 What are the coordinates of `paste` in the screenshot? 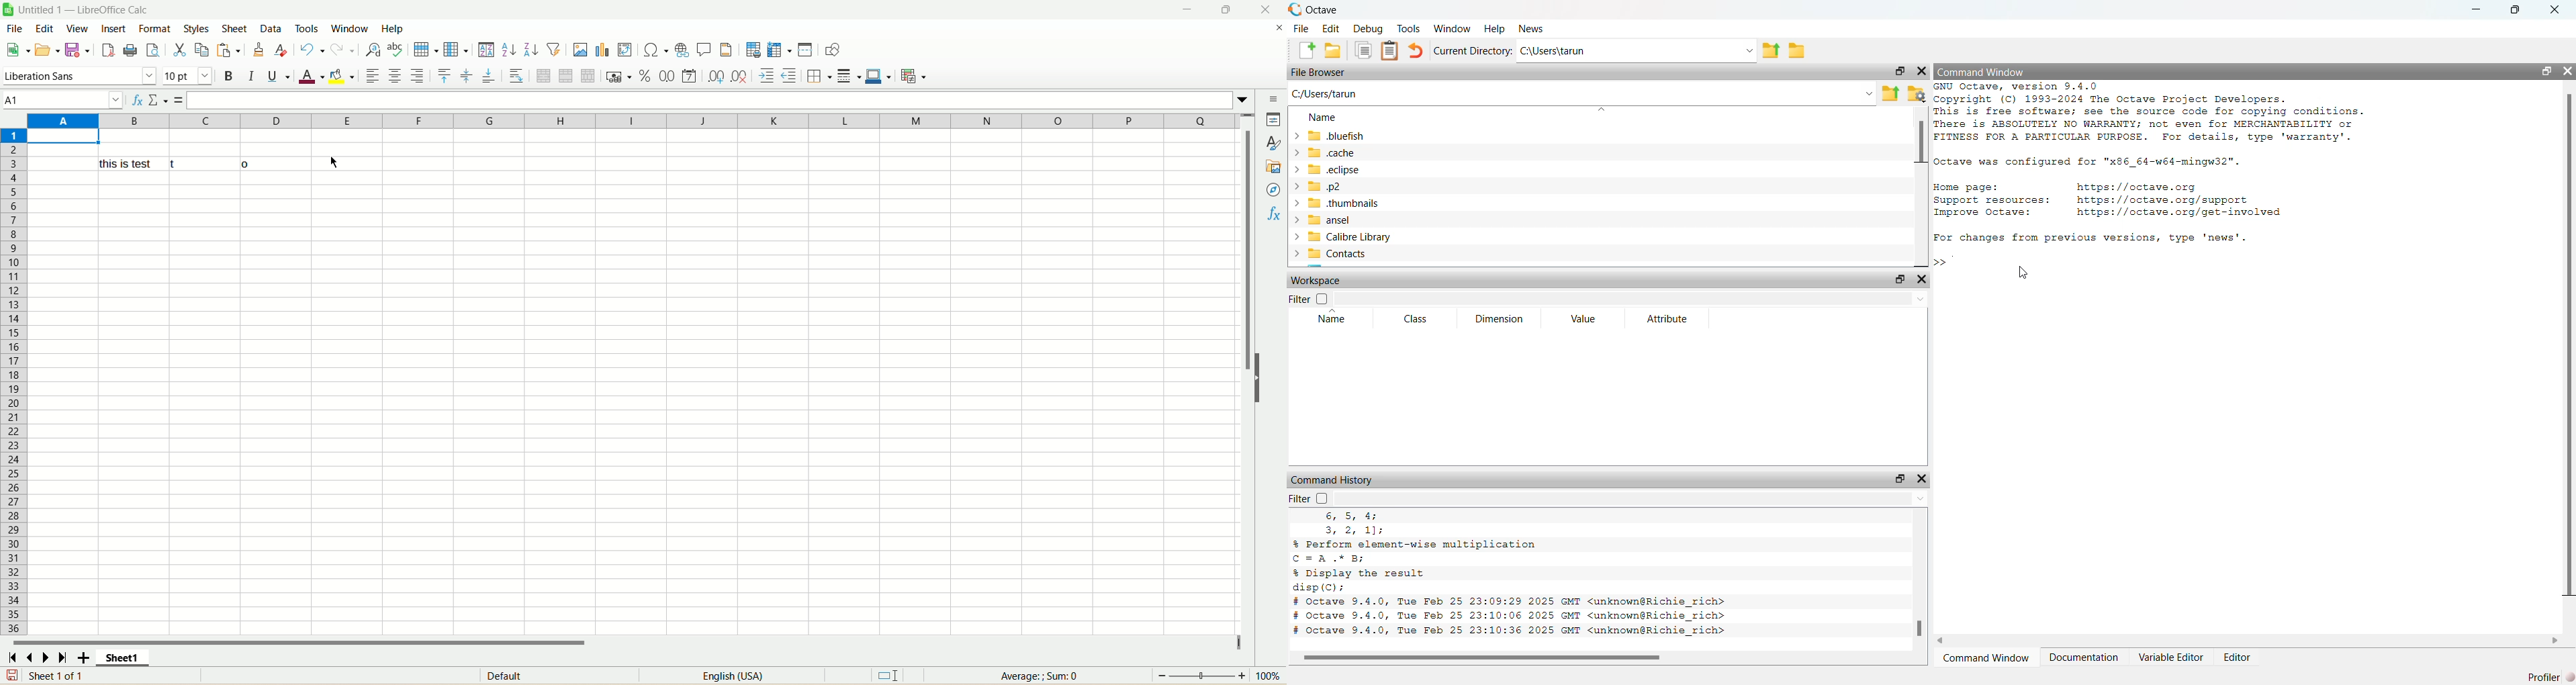 It's located at (228, 50).